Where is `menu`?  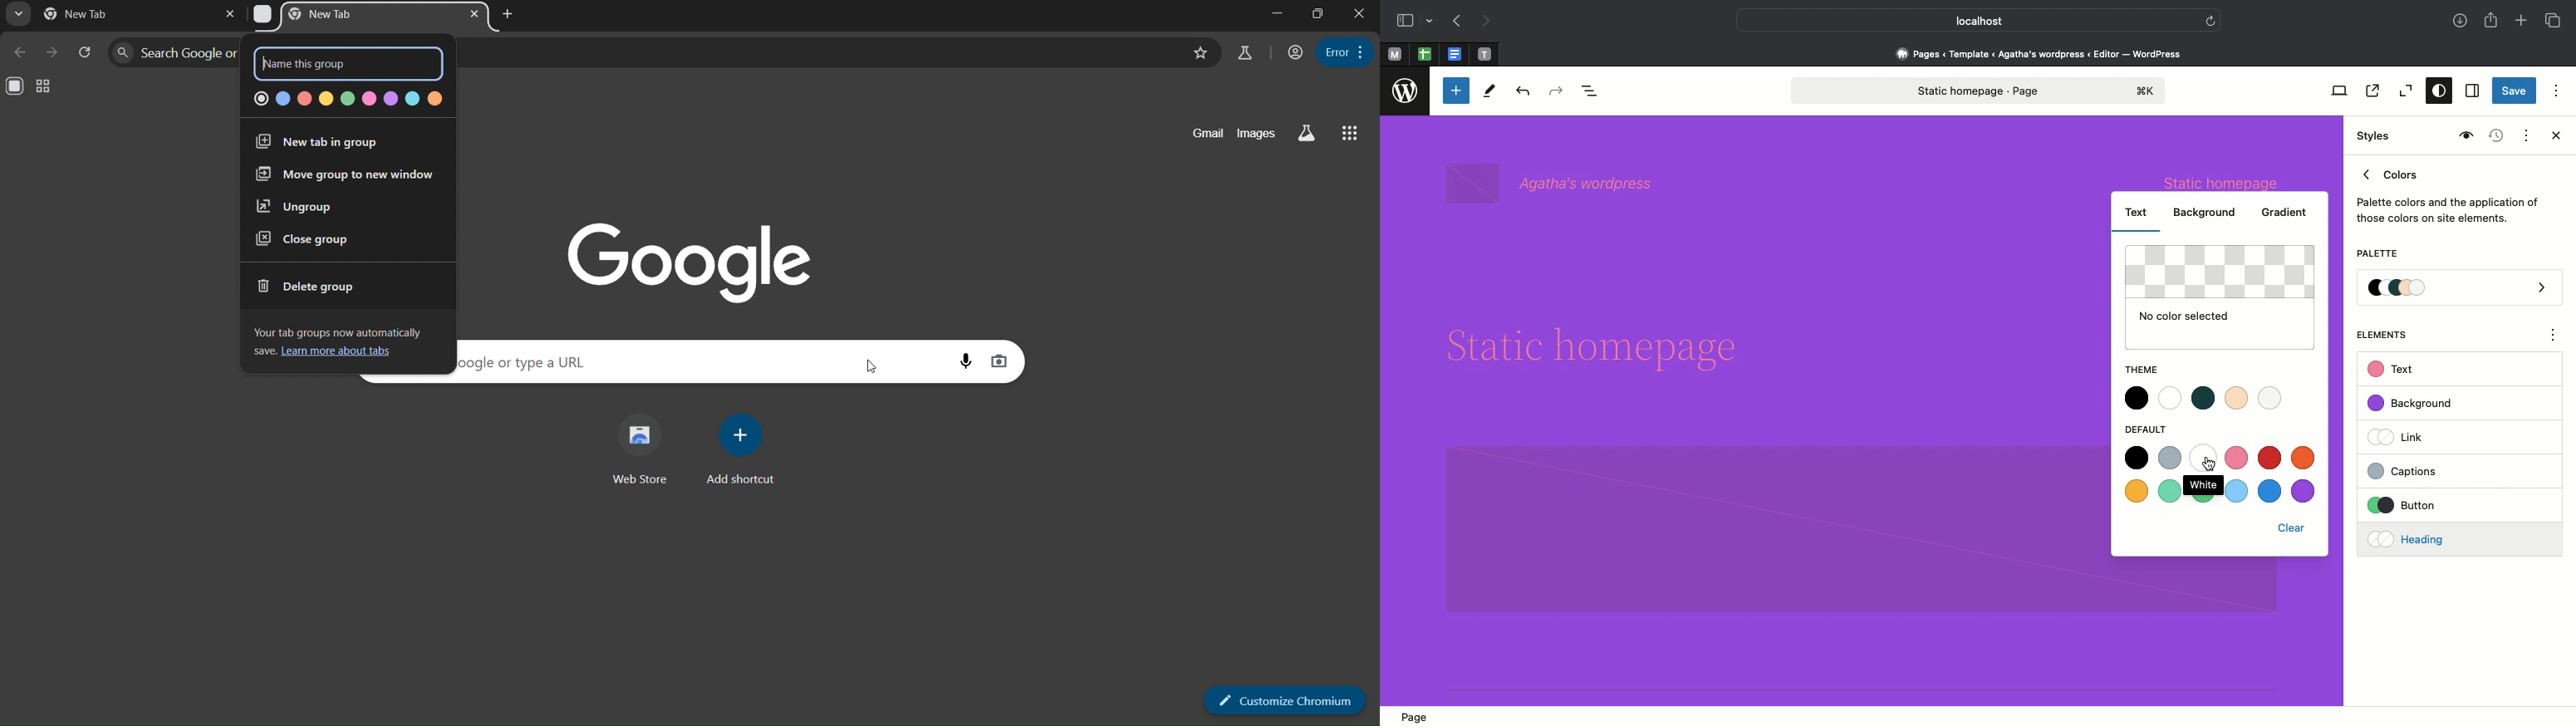 menu is located at coordinates (1343, 52).